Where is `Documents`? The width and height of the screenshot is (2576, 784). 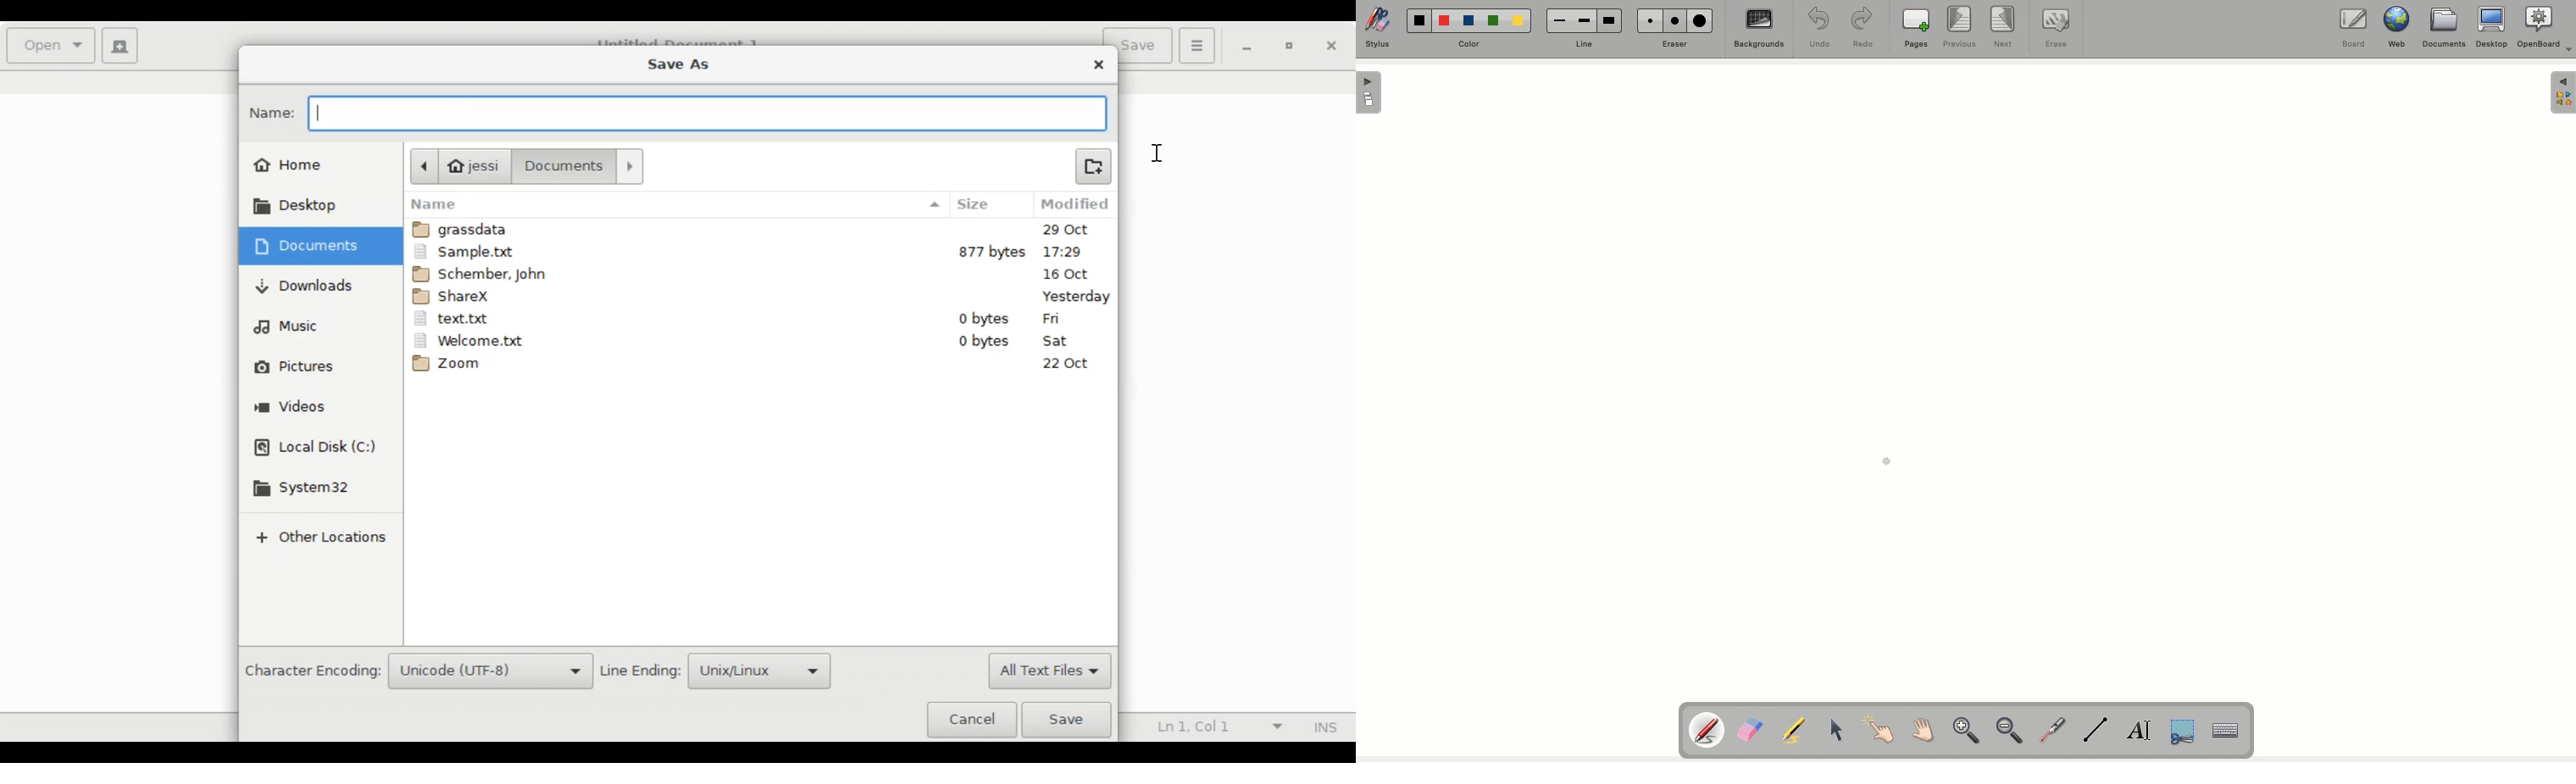
Documents is located at coordinates (311, 246).